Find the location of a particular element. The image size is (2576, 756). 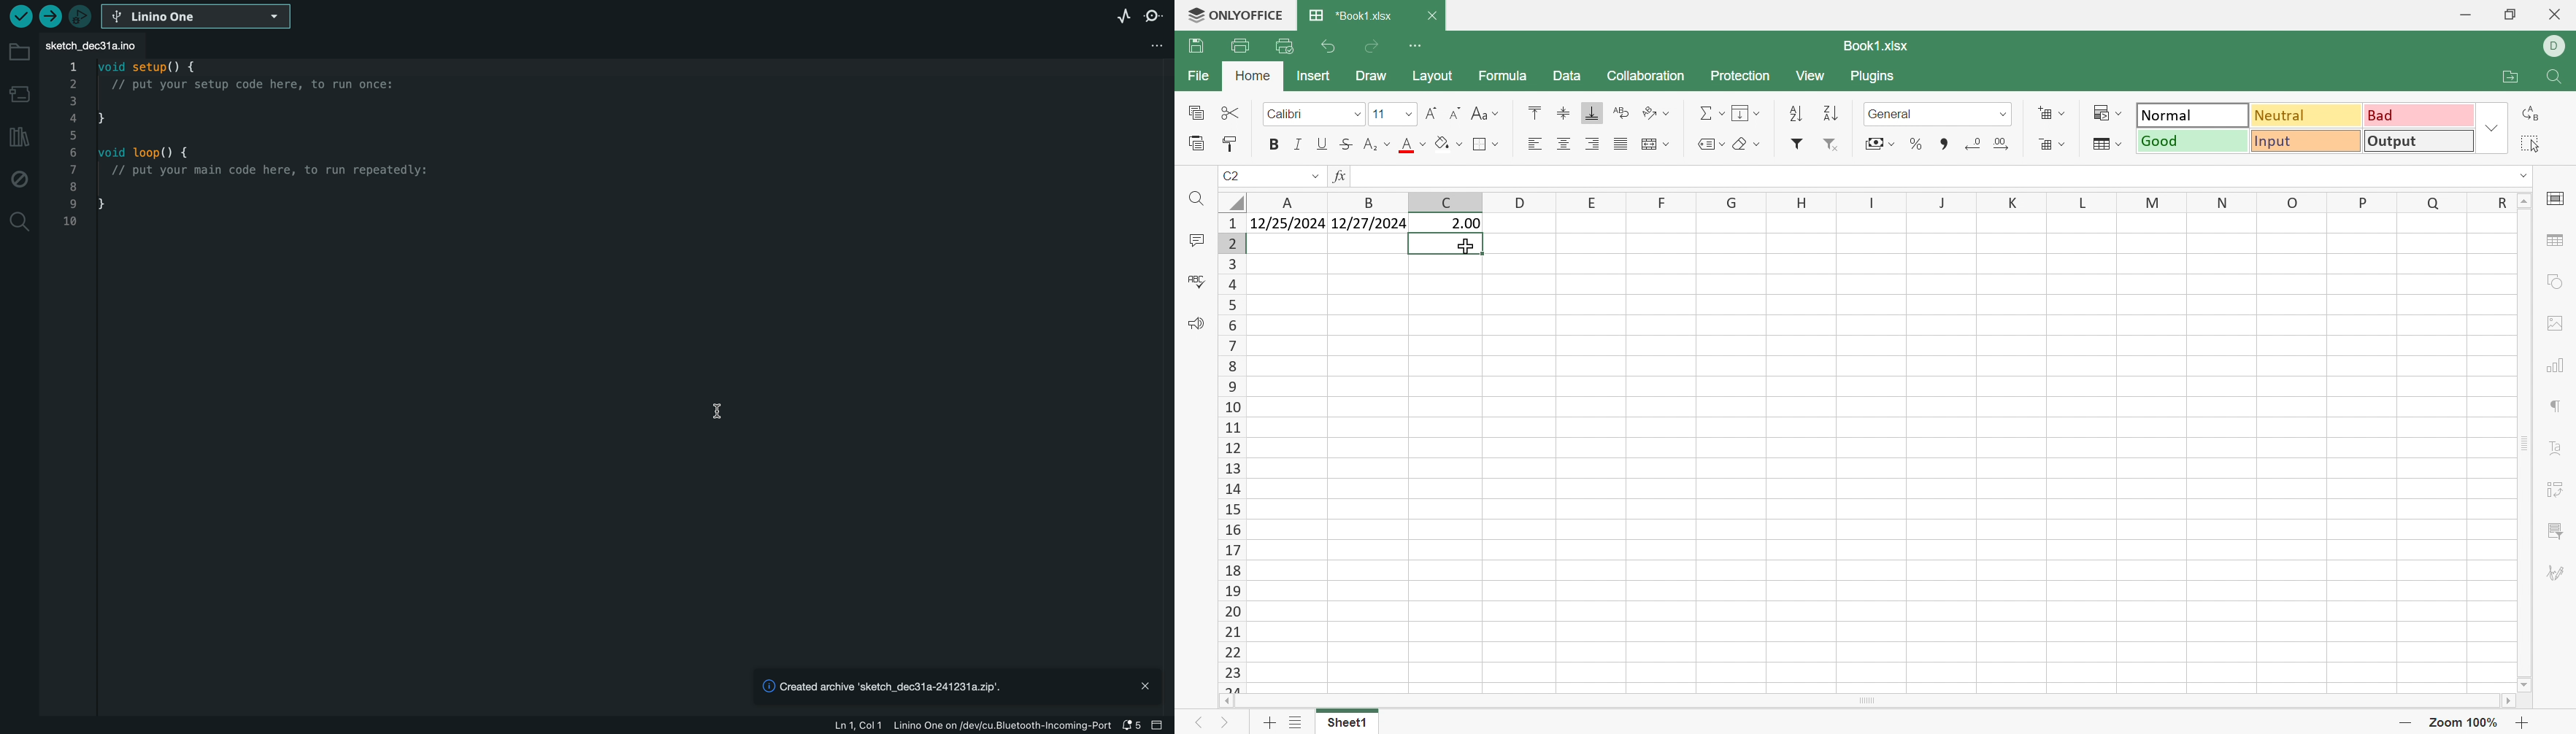

Text Art settings is located at coordinates (2551, 449).